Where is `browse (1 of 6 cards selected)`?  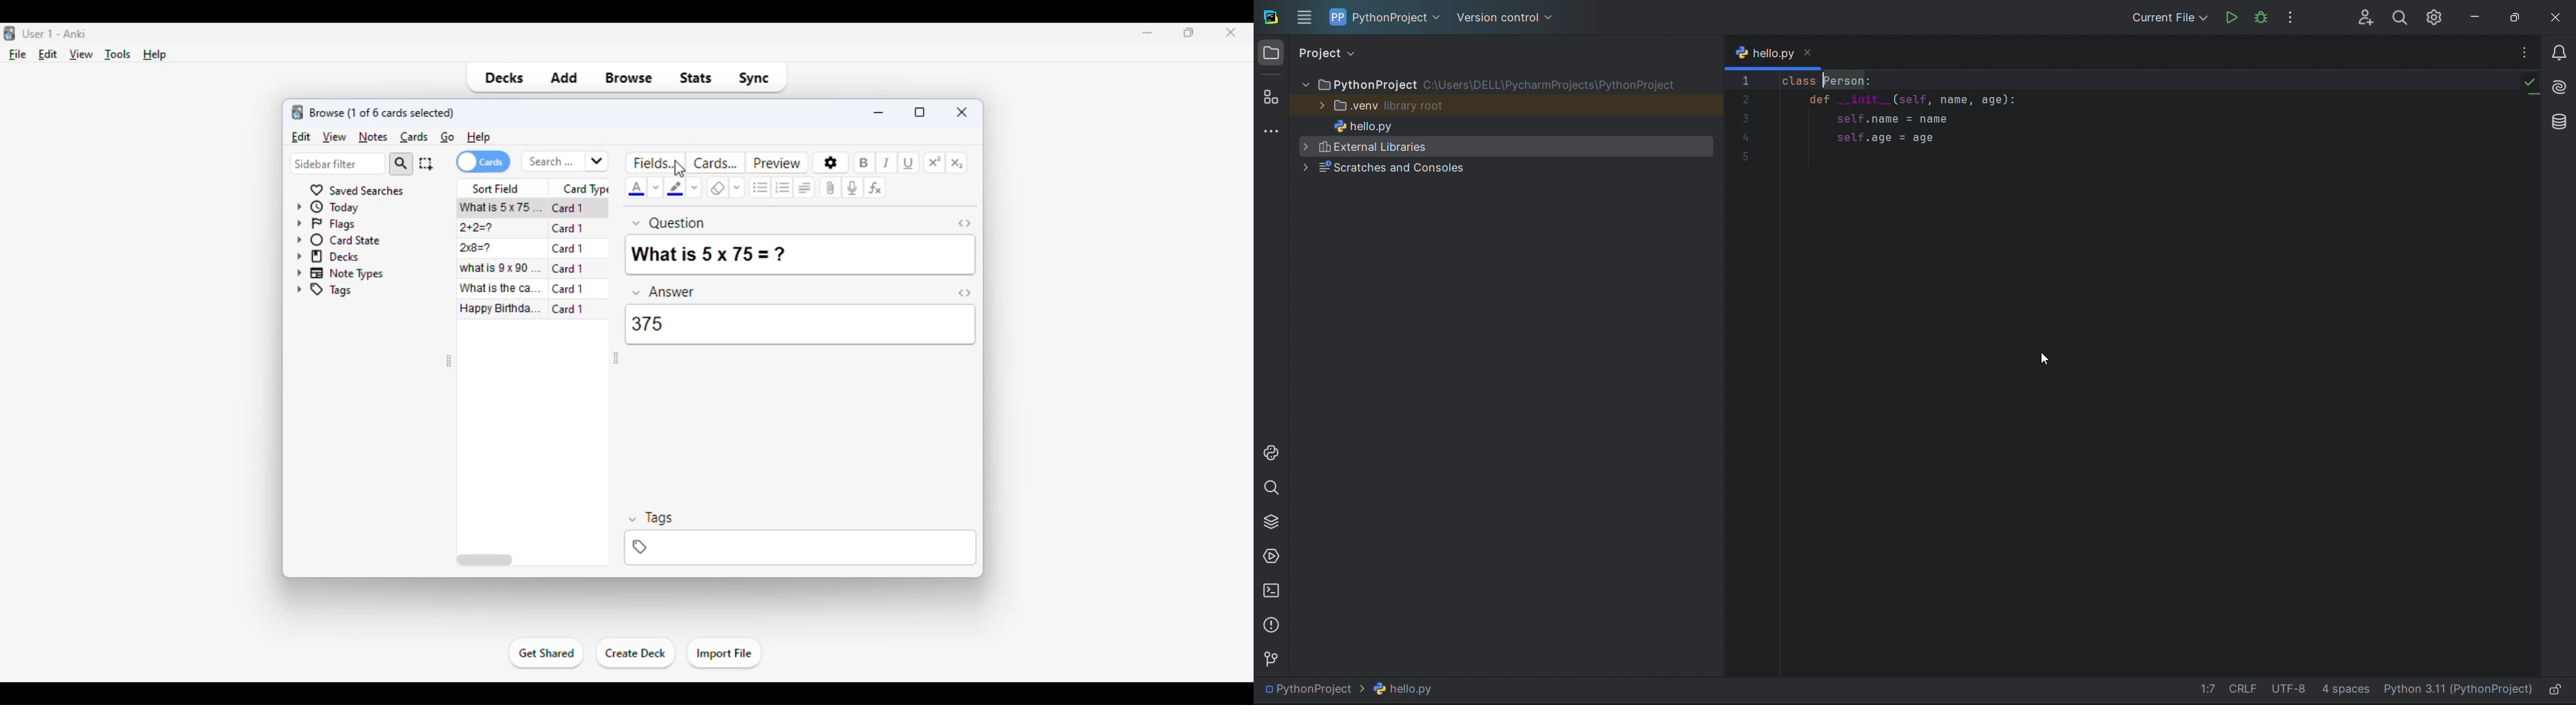
browse (1 of 6 cards selected) is located at coordinates (383, 112).